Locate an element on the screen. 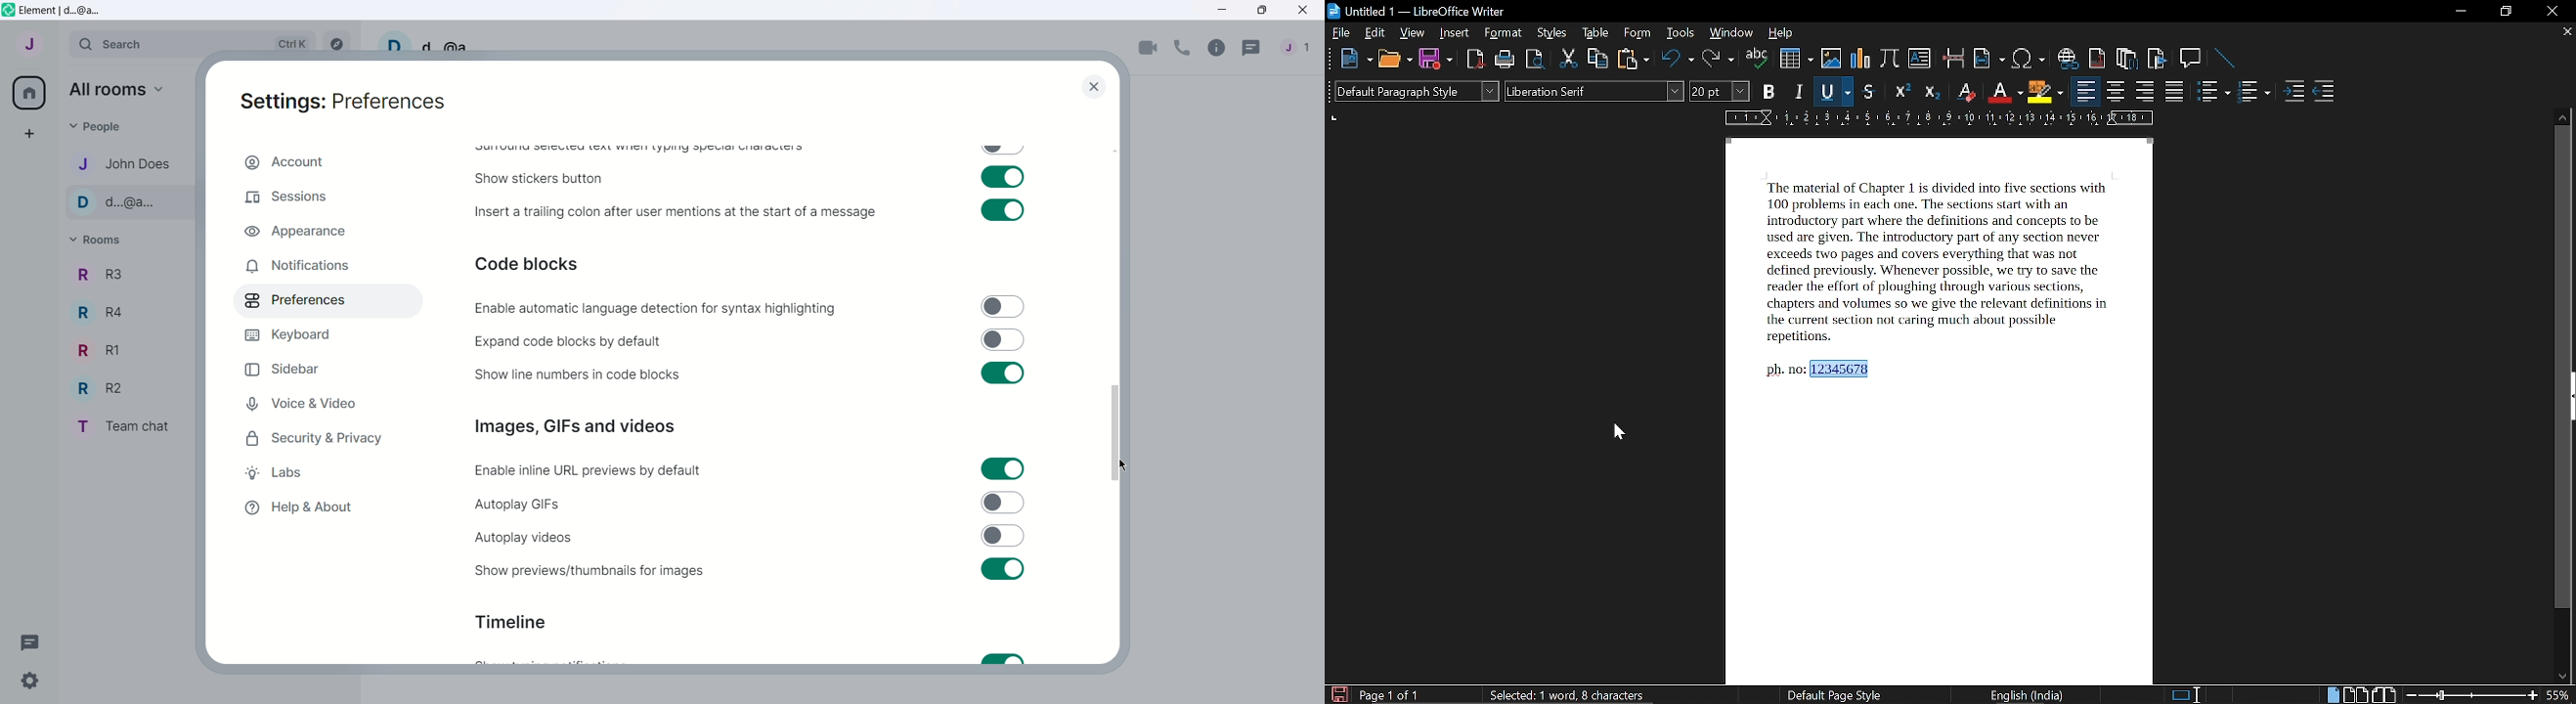  superscript is located at coordinates (1899, 93).